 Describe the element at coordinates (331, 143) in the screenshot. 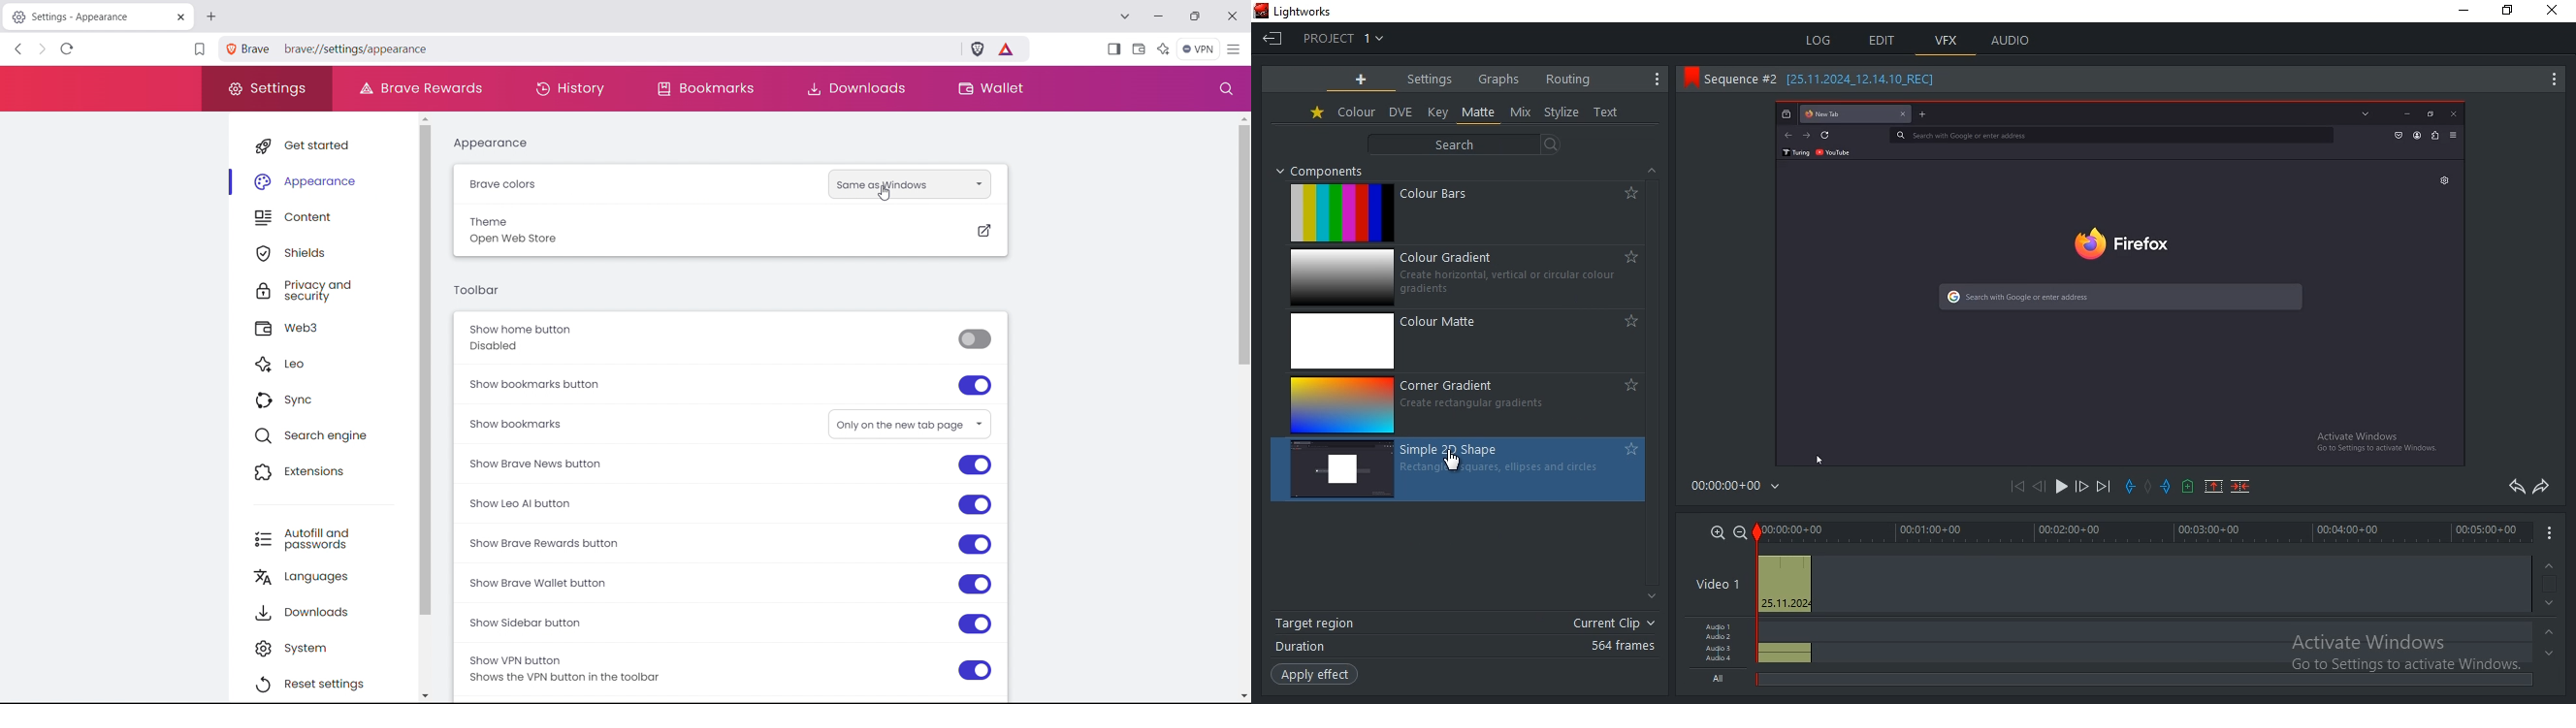

I see `get started` at that location.